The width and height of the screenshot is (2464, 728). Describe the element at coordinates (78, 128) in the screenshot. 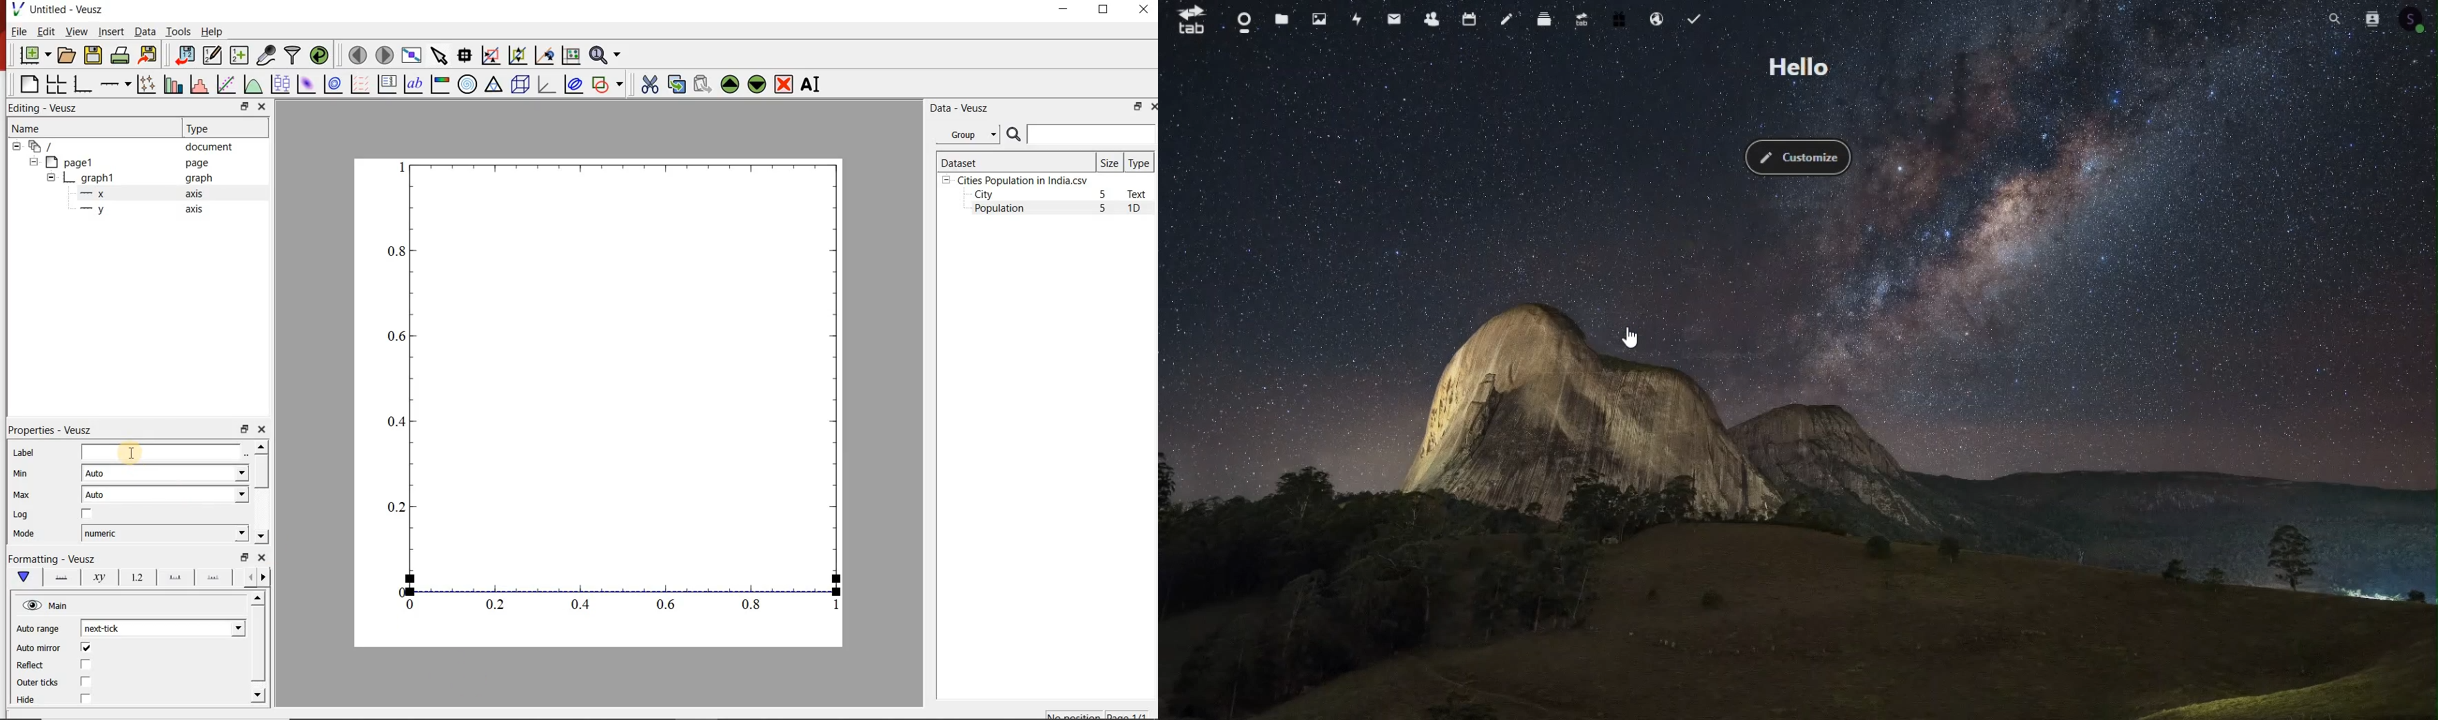

I see `Name` at that location.